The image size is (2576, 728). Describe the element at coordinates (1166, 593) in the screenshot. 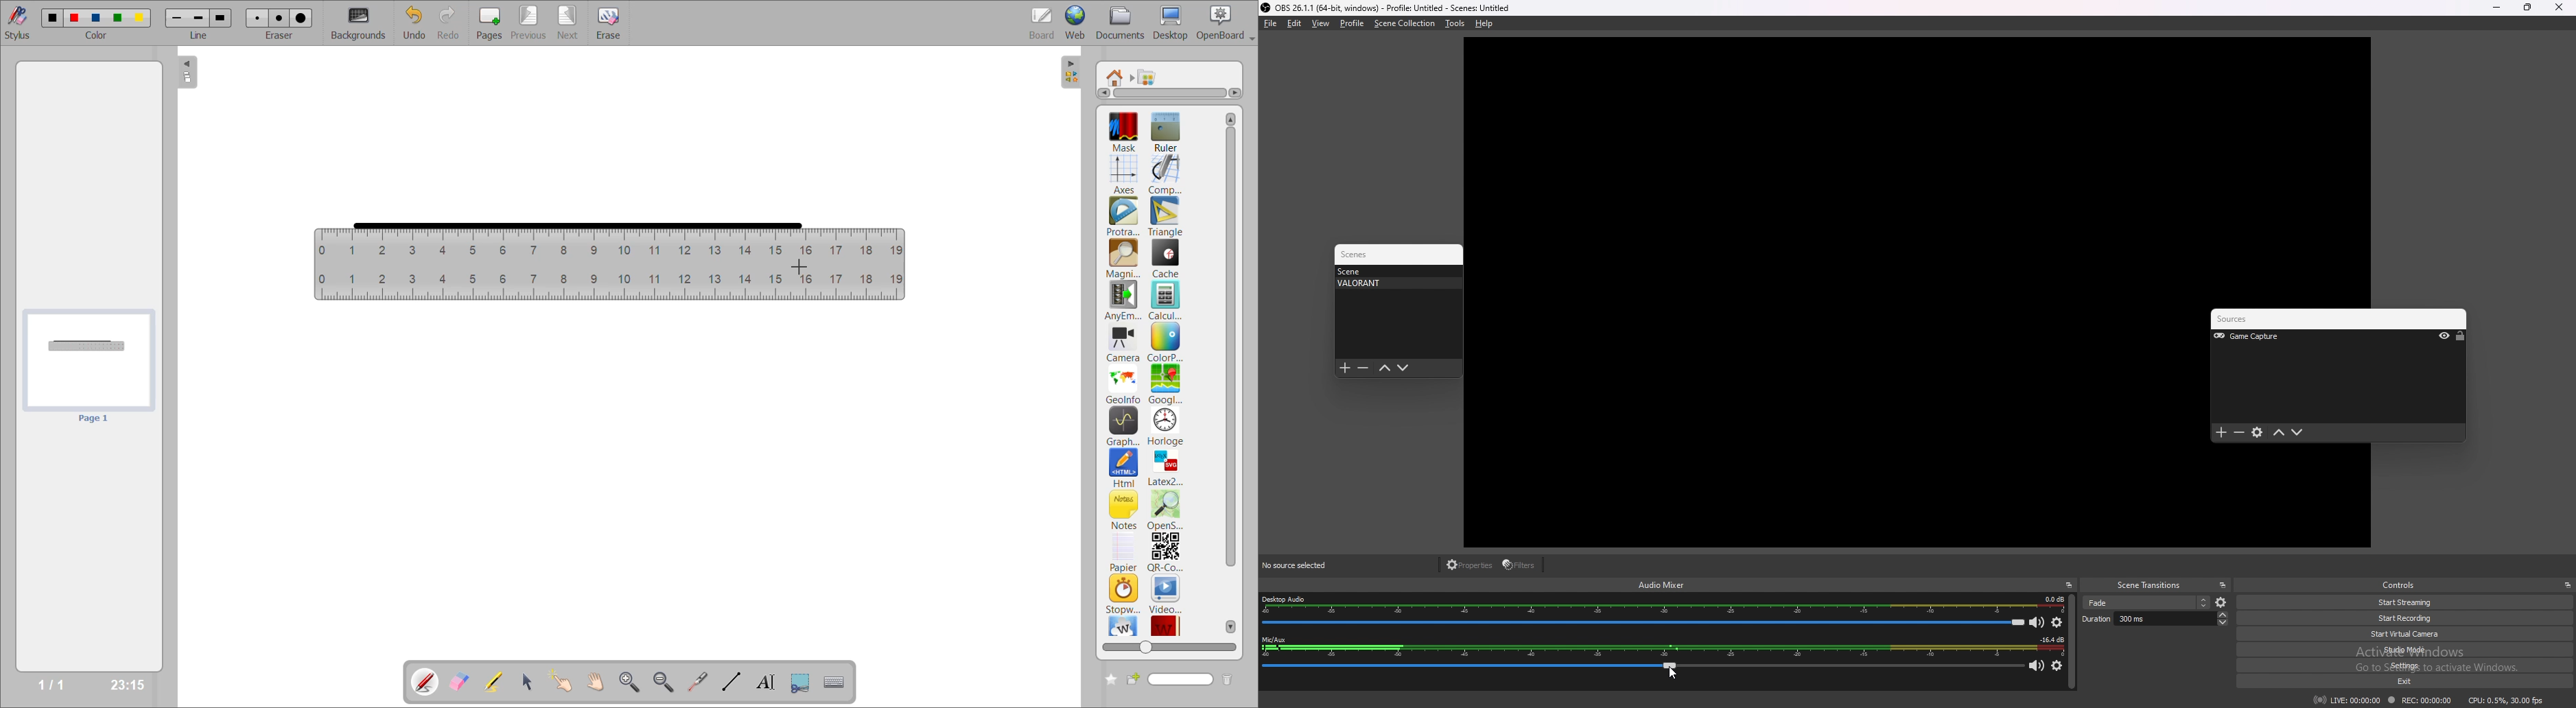

I see `video` at that location.